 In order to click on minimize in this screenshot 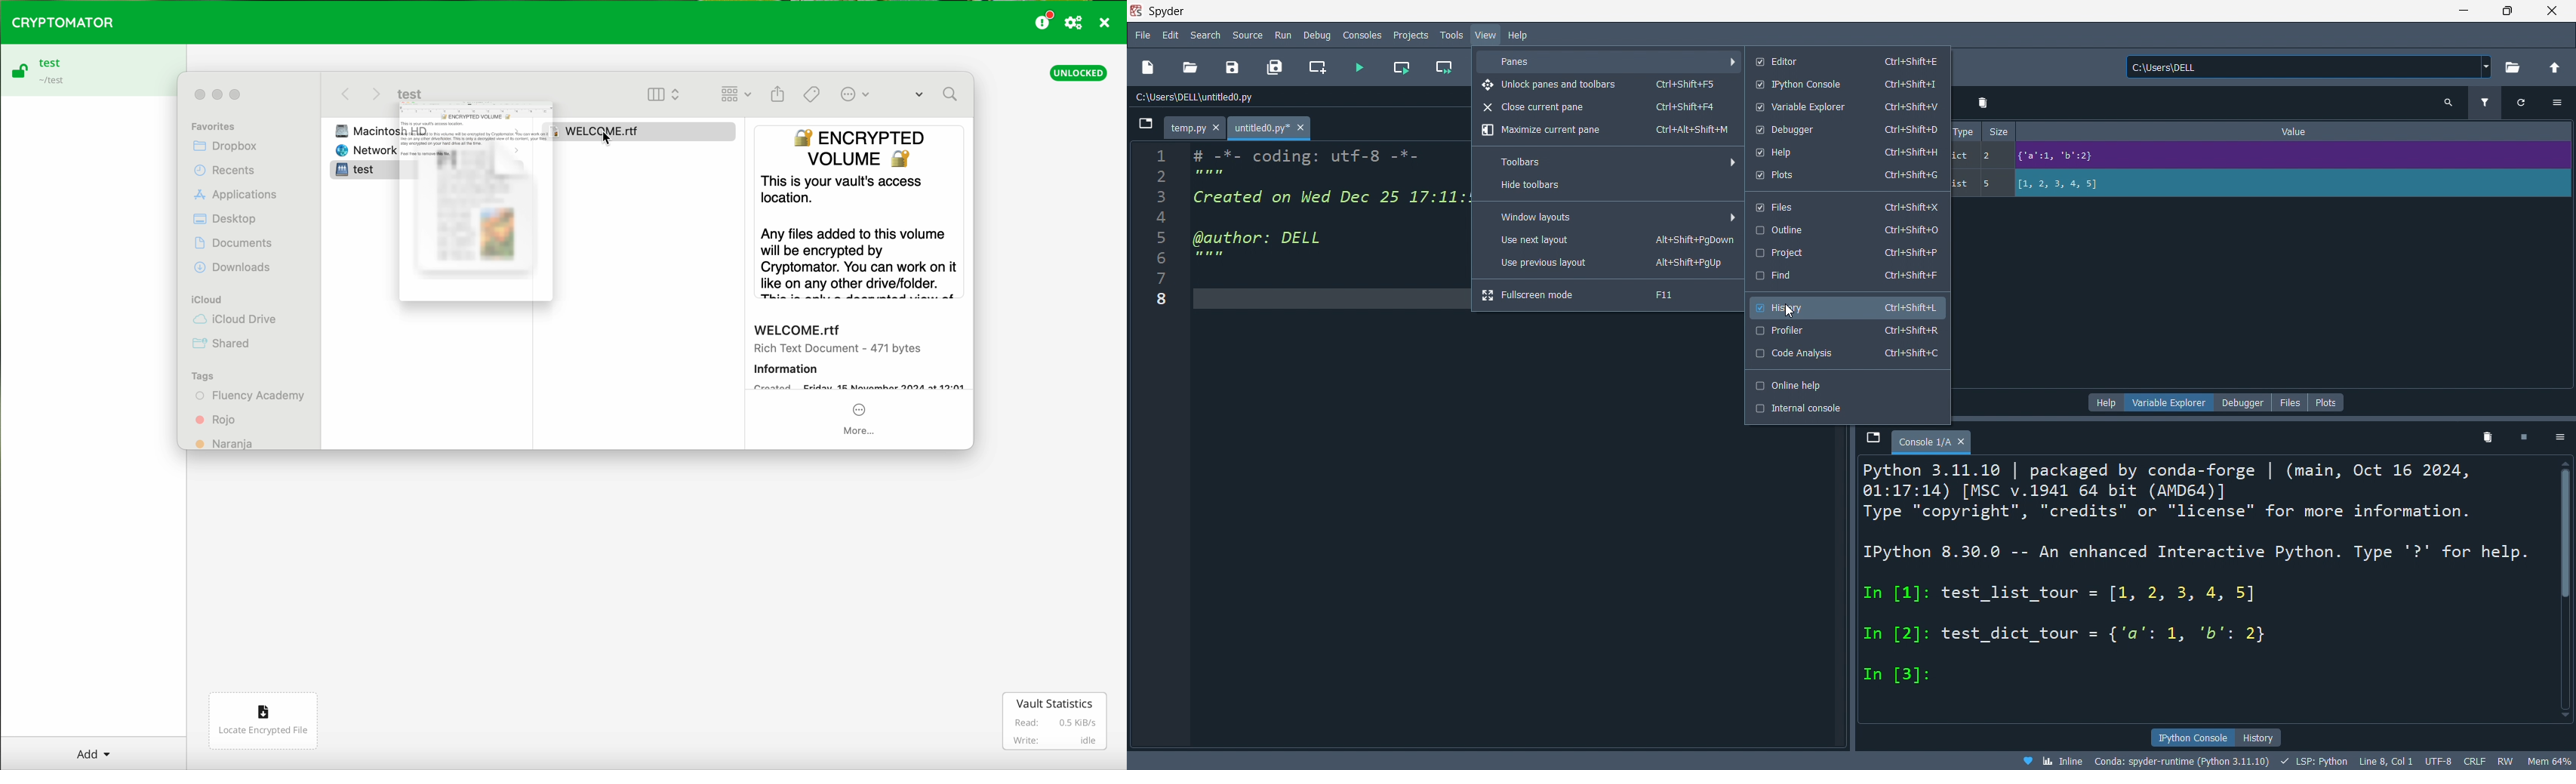, I will do `click(2461, 10)`.